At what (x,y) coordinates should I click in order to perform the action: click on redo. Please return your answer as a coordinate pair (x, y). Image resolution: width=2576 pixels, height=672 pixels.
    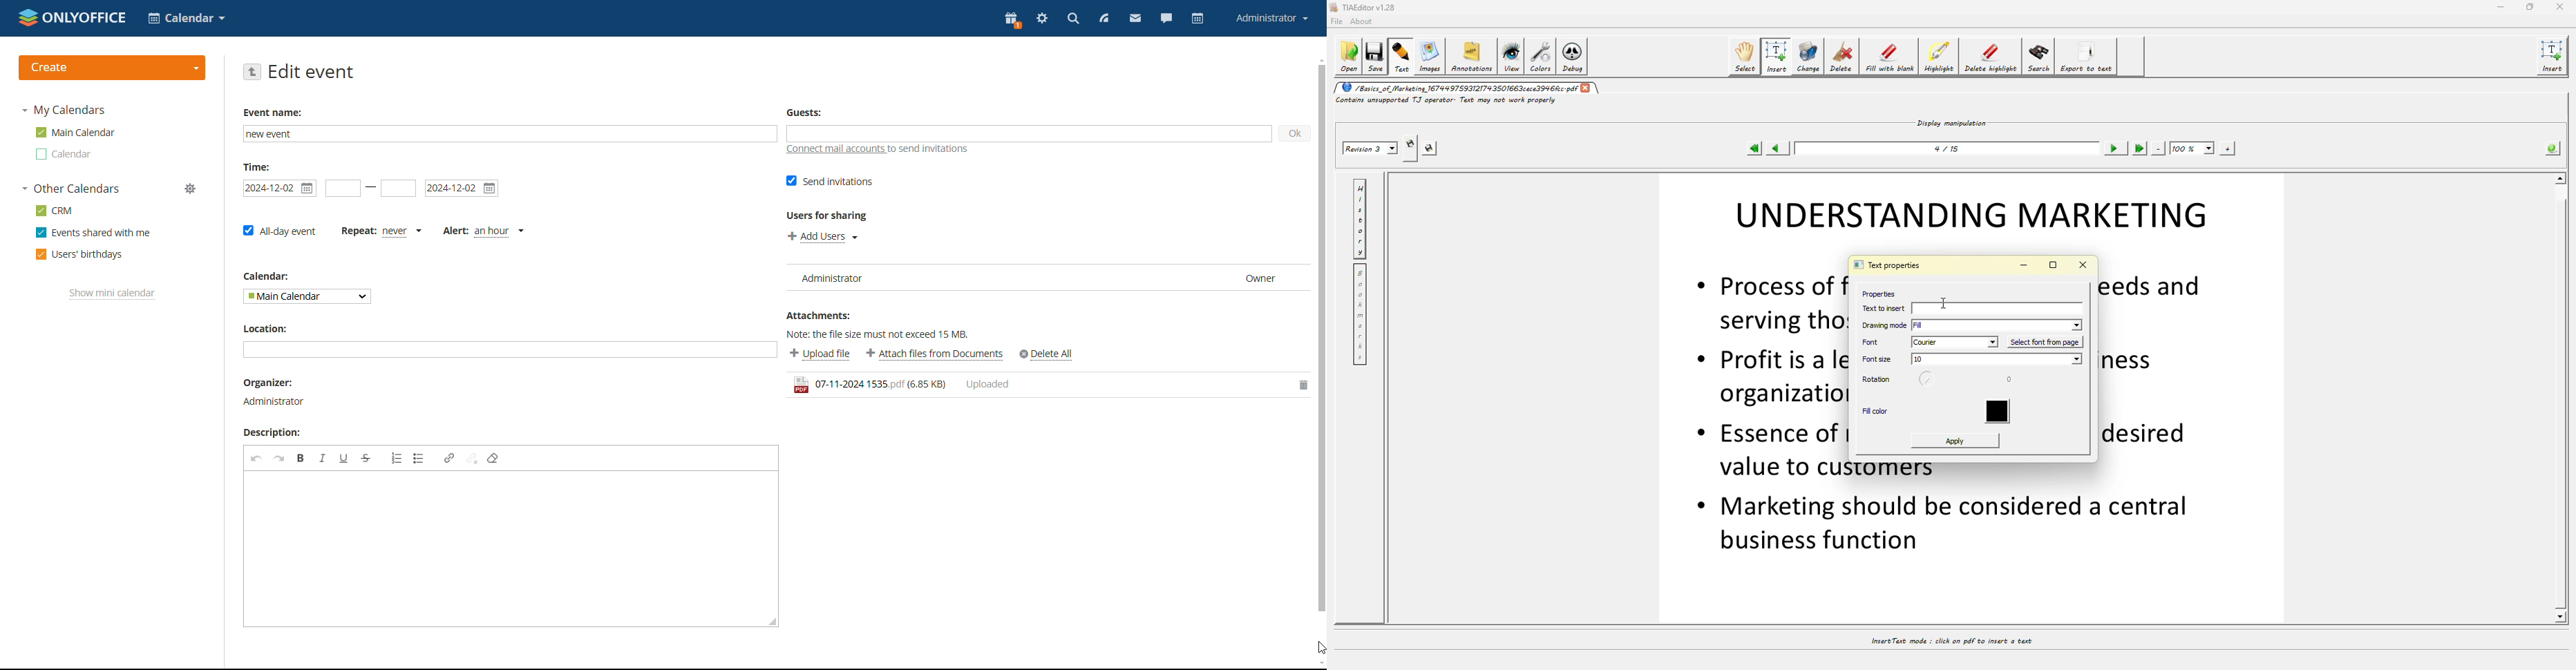
    Looking at the image, I should click on (279, 458).